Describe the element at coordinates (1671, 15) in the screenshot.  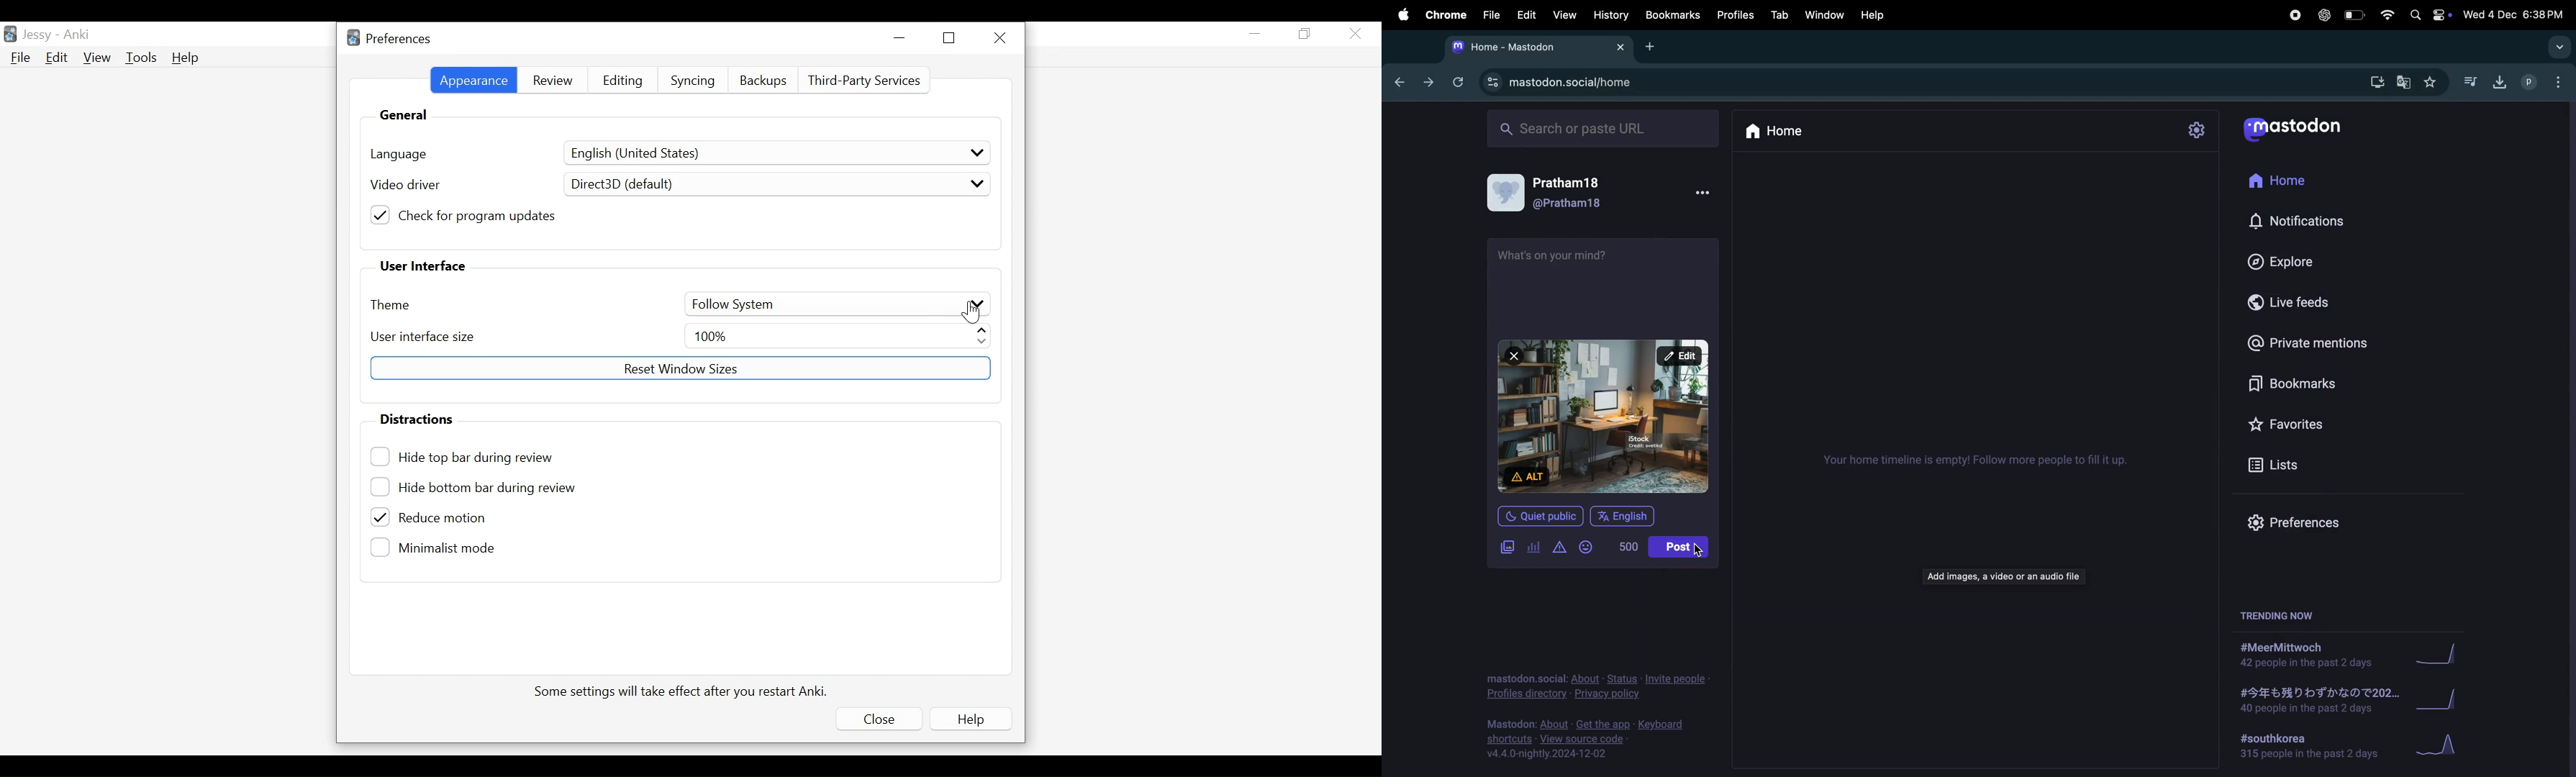
I see `book marks` at that location.